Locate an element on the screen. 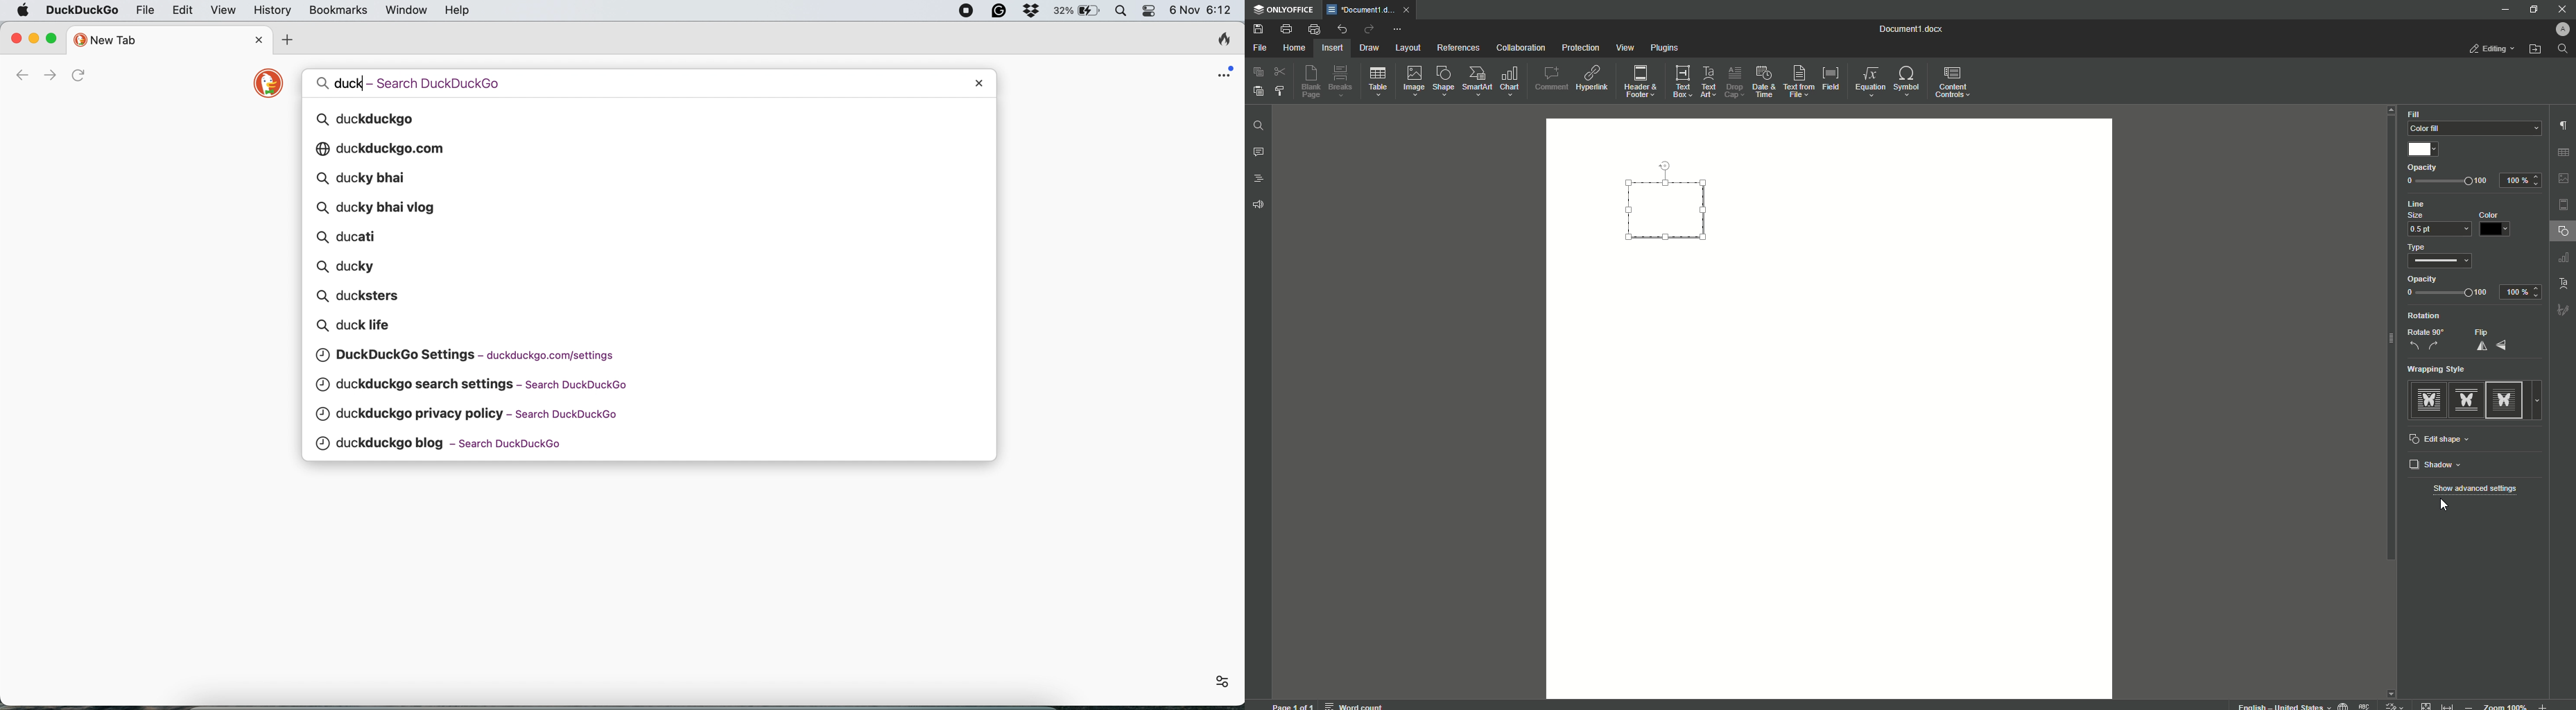 Image resolution: width=2576 pixels, height=728 pixels. Shape Settings is located at coordinates (2563, 232).